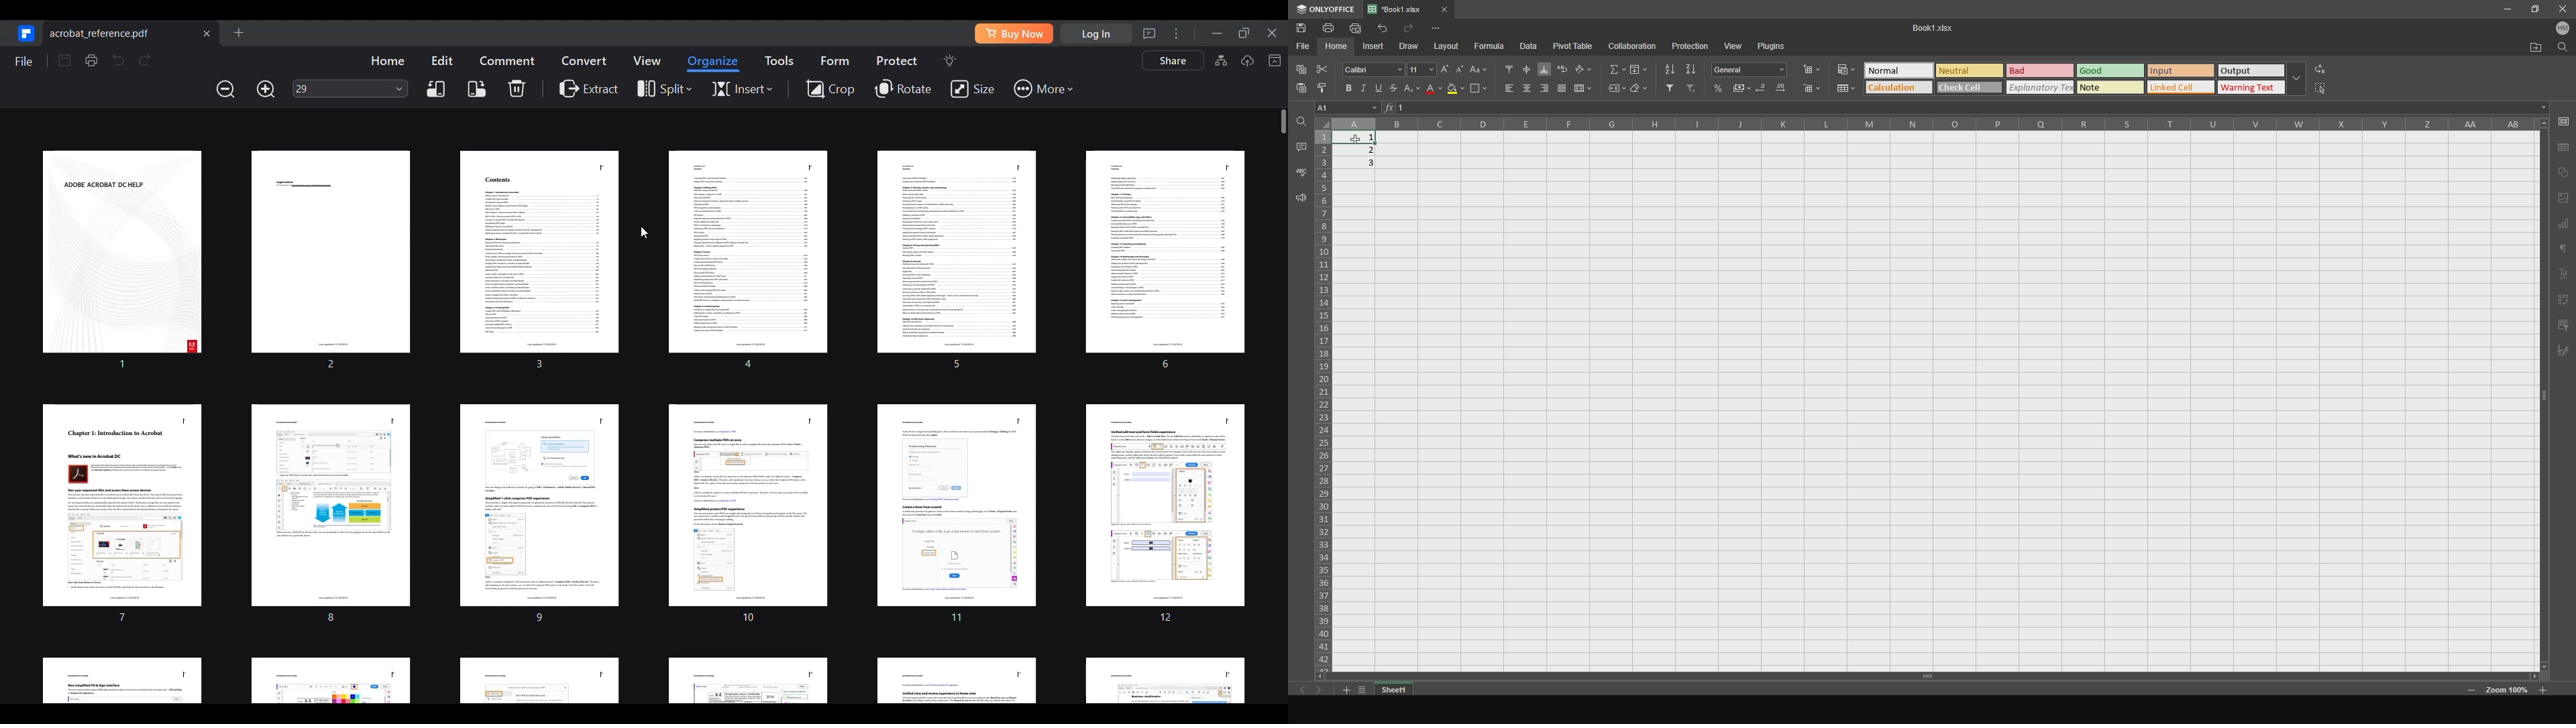 Image resolution: width=2576 pixels, height=728 pixels. I want to click on cell, so click(1349, 107).